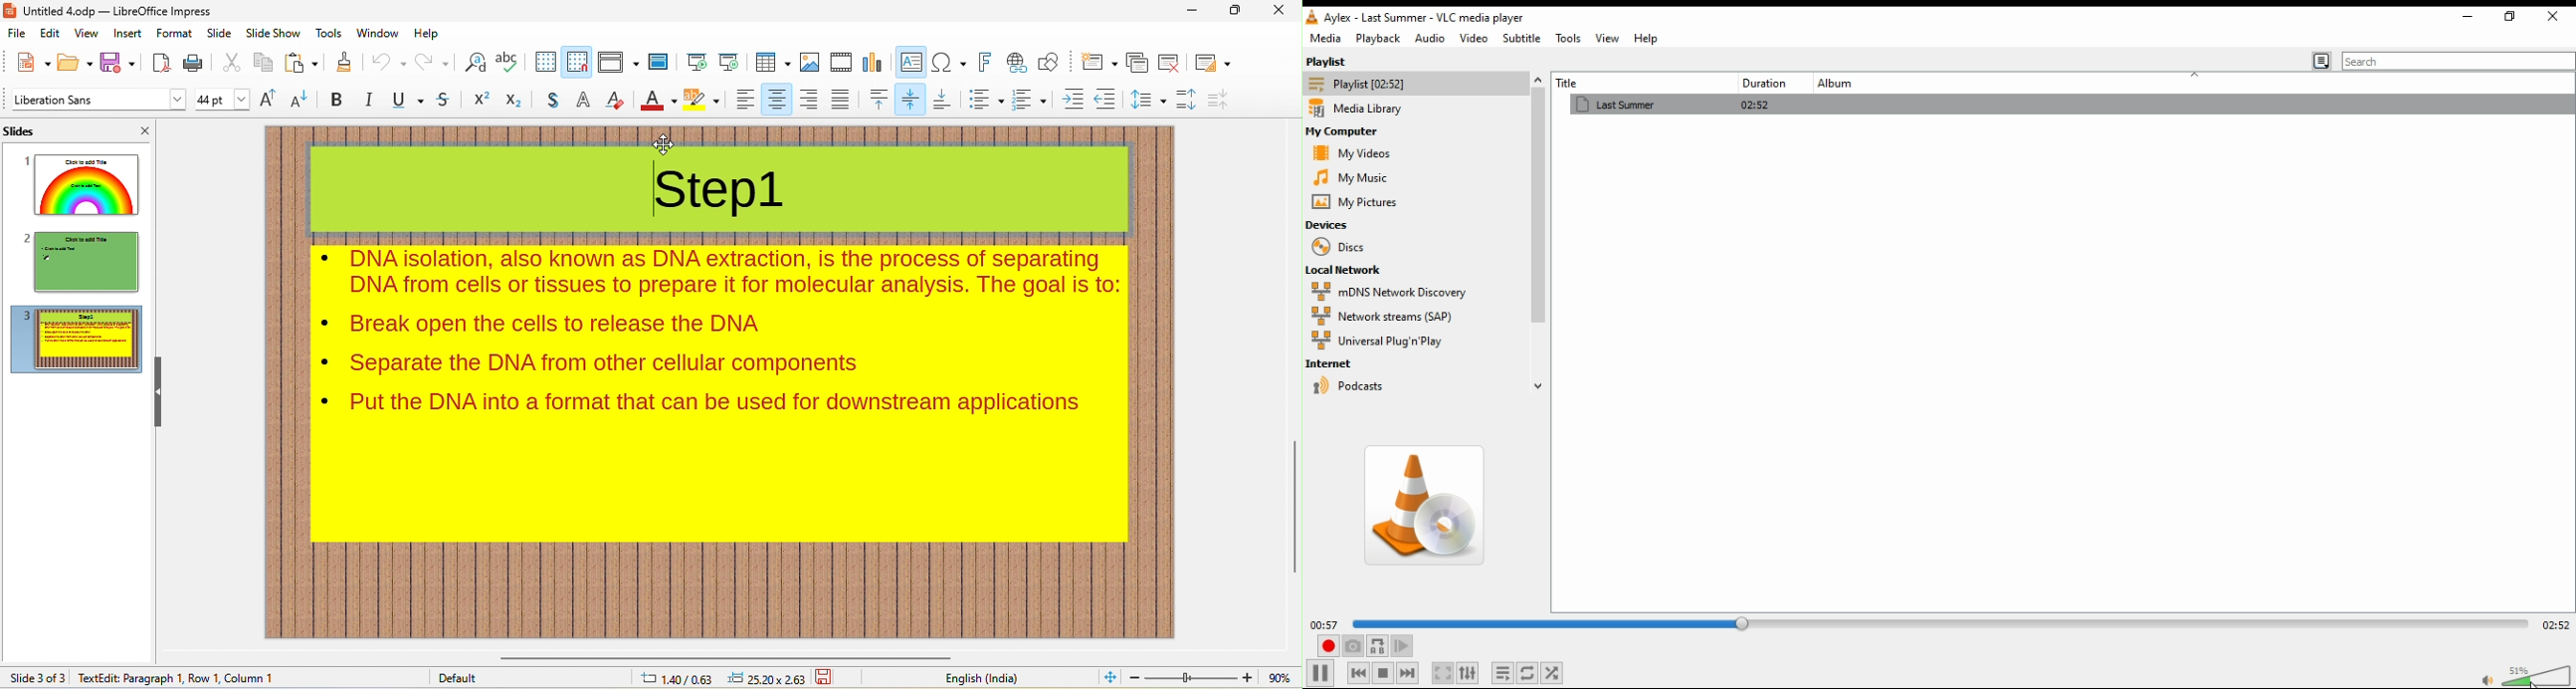 The image size is (2576, 700). I want to click on open, so click(75, 63).